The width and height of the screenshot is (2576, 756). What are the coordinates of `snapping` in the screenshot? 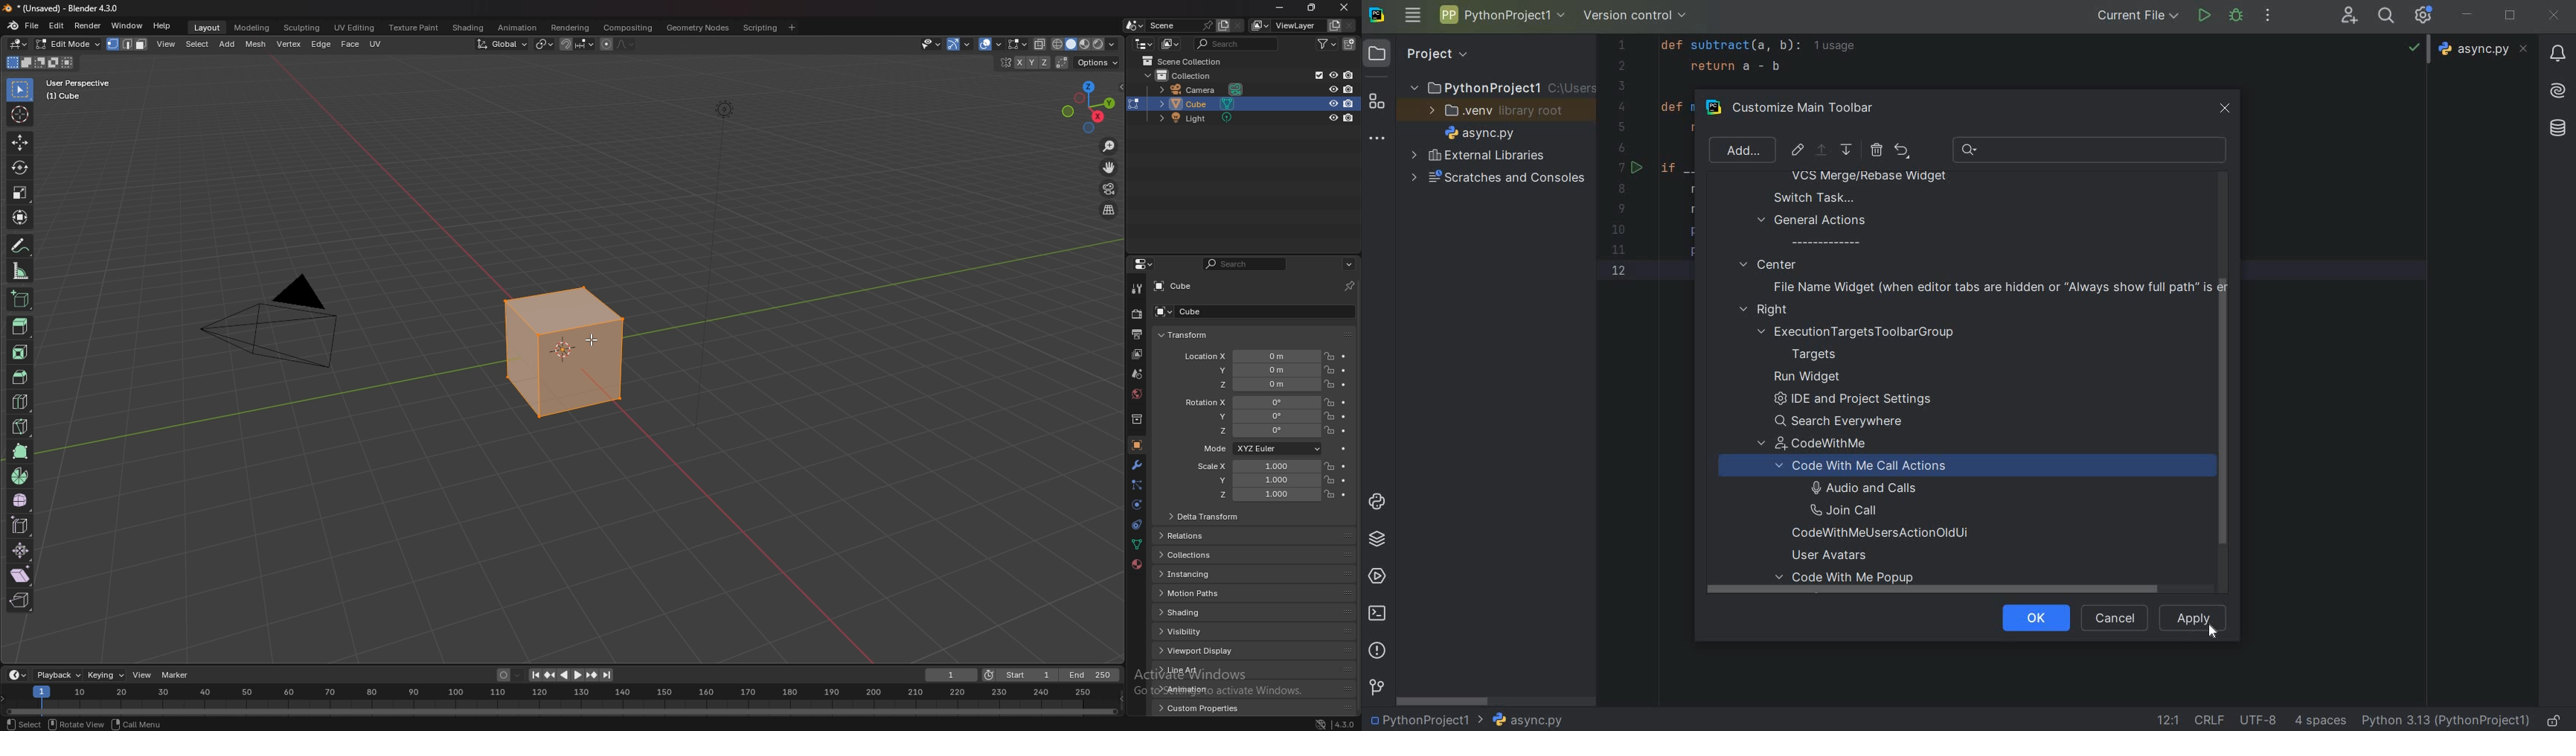 It's located at (577, 44).